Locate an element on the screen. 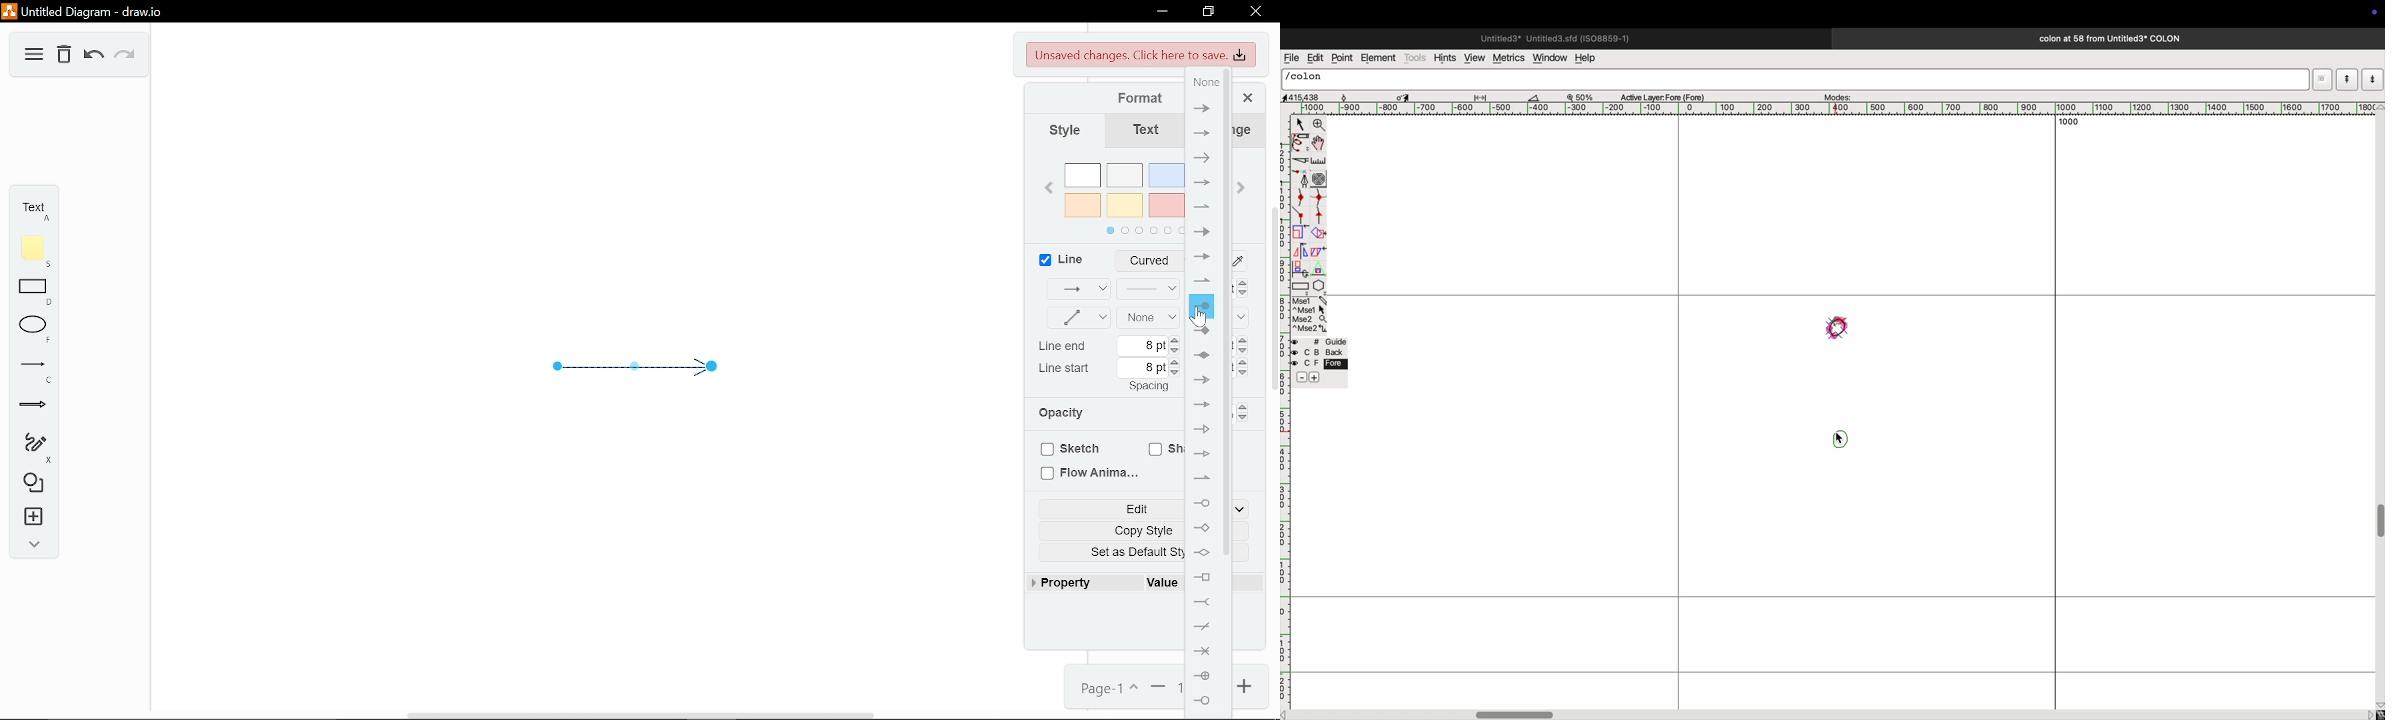 The width and height of the screenshot is (2408, 728). Page 1 is located at coordinates (1109, 689).